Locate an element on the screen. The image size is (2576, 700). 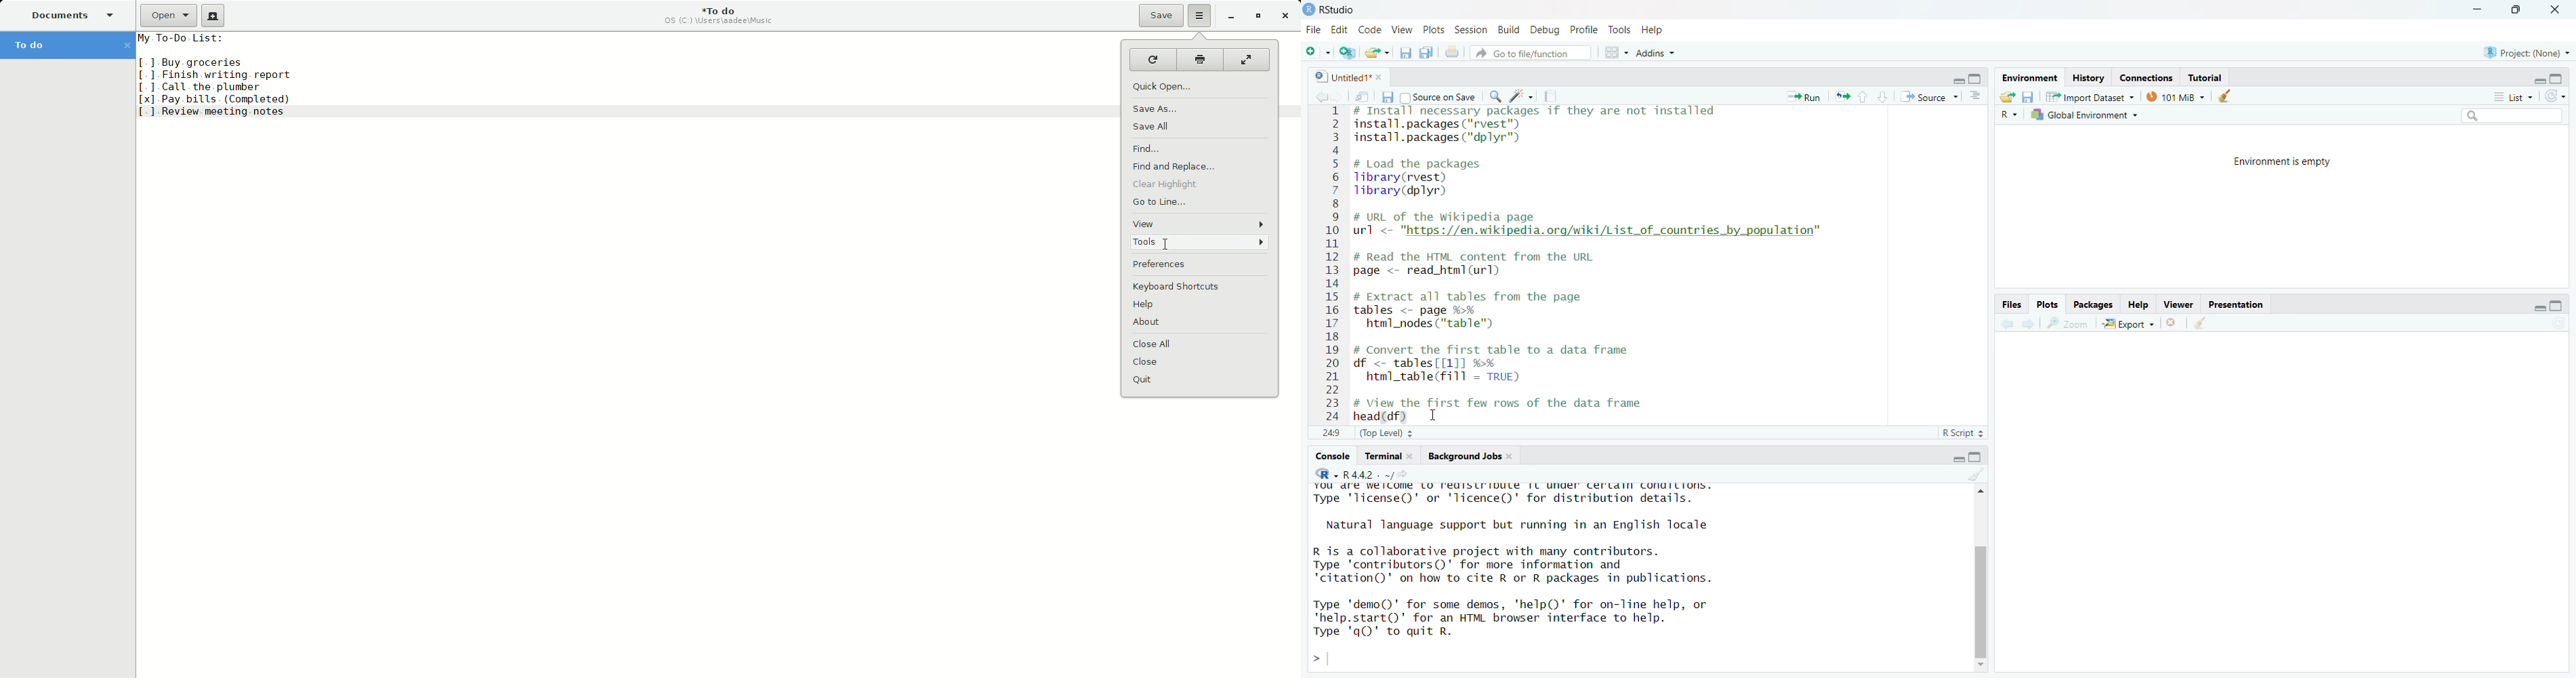
forward is located at coordinates (1341, 97).